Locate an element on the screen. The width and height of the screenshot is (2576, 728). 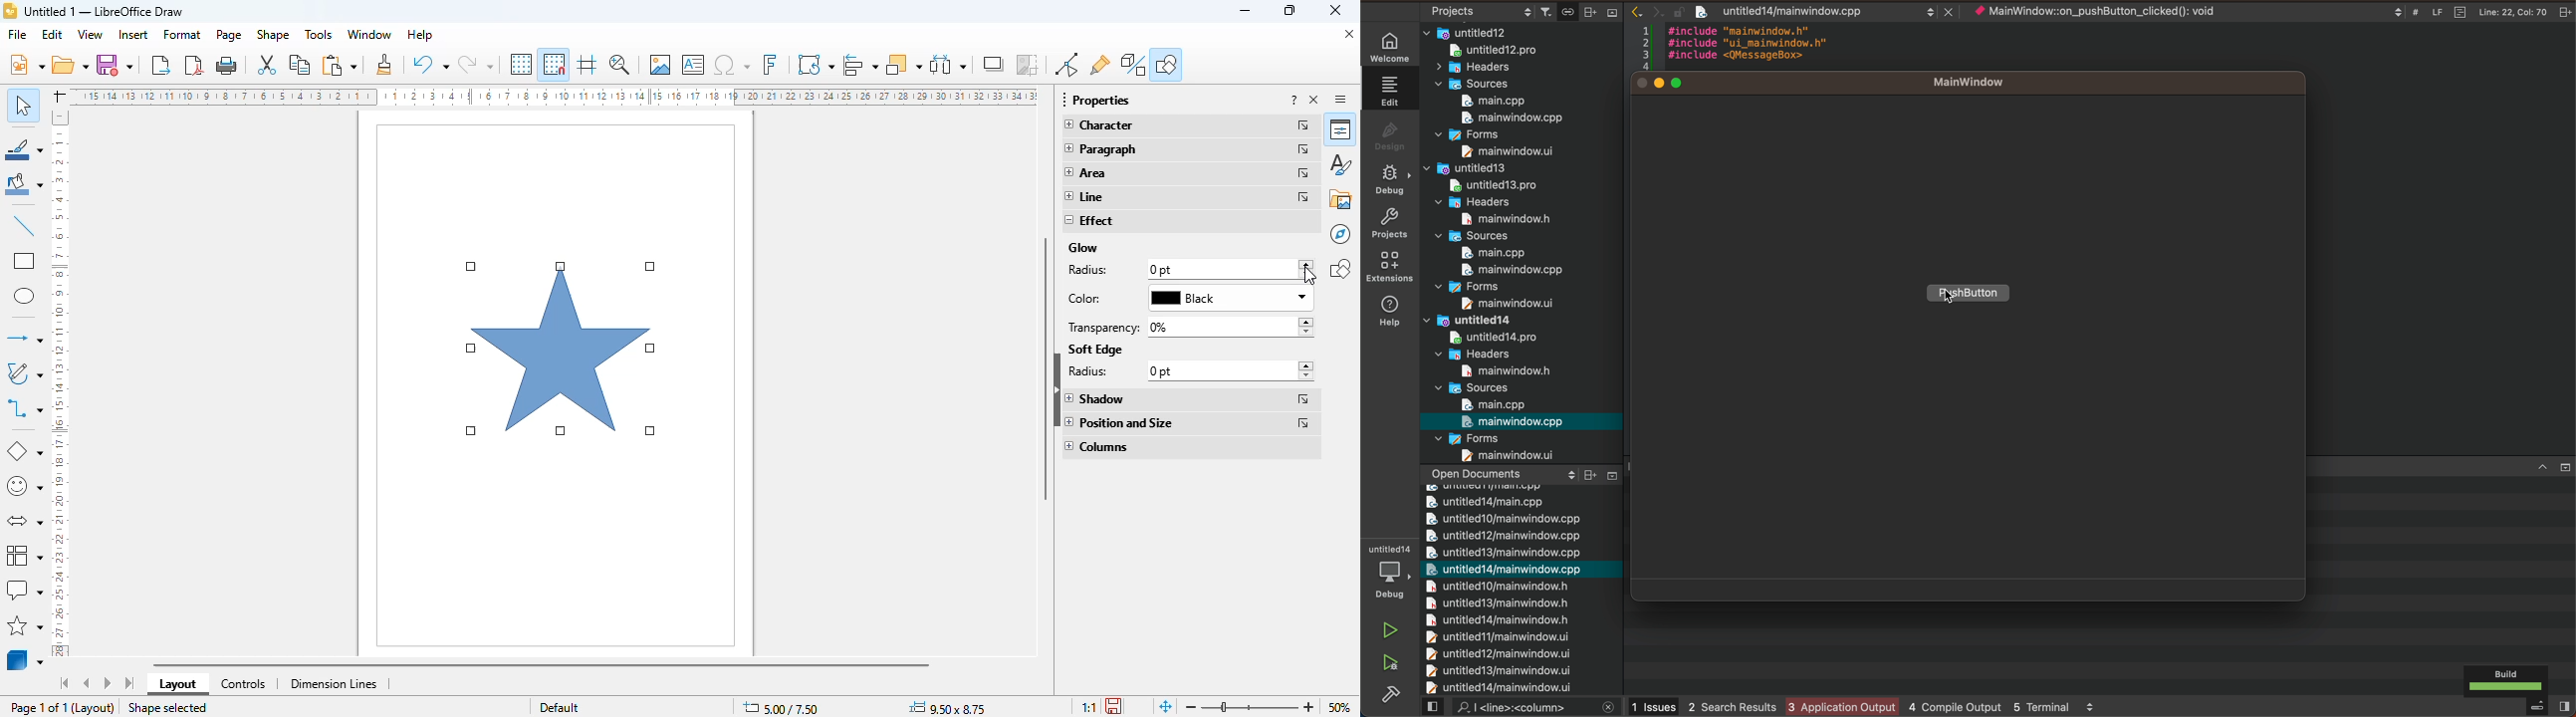
color is located at coordinates (1105, 298).